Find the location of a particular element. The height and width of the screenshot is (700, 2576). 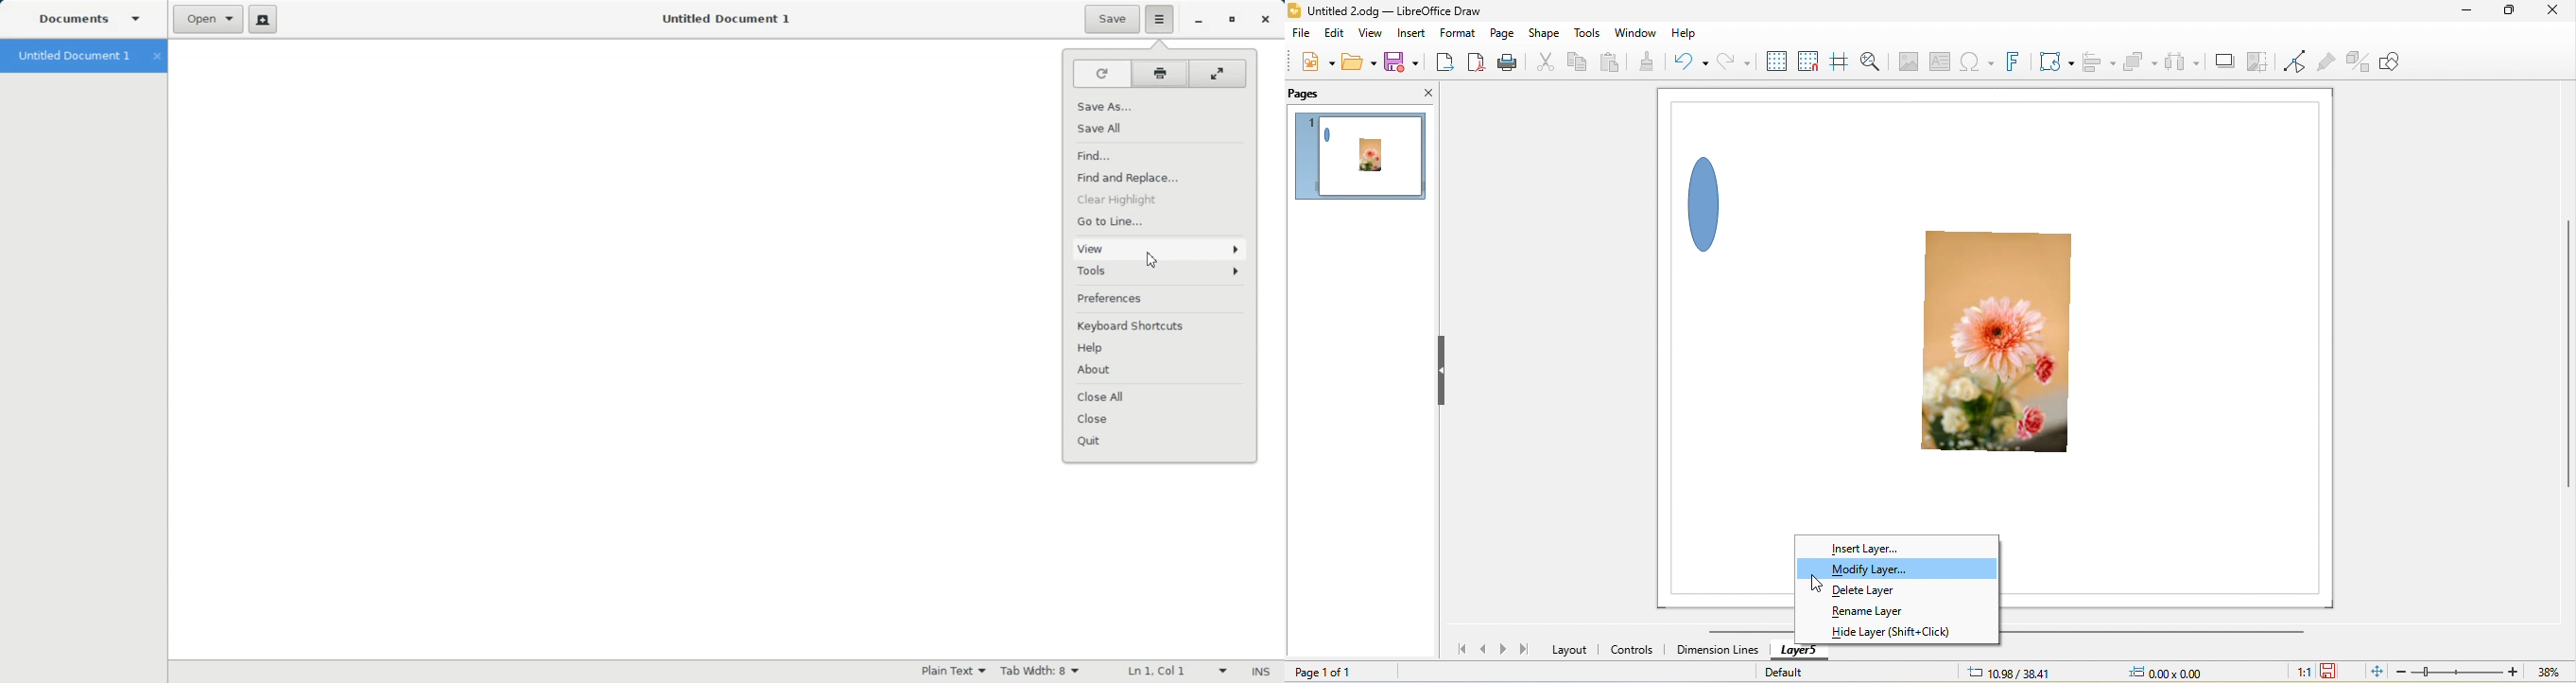

paste is located at coordinates (1614, 60).